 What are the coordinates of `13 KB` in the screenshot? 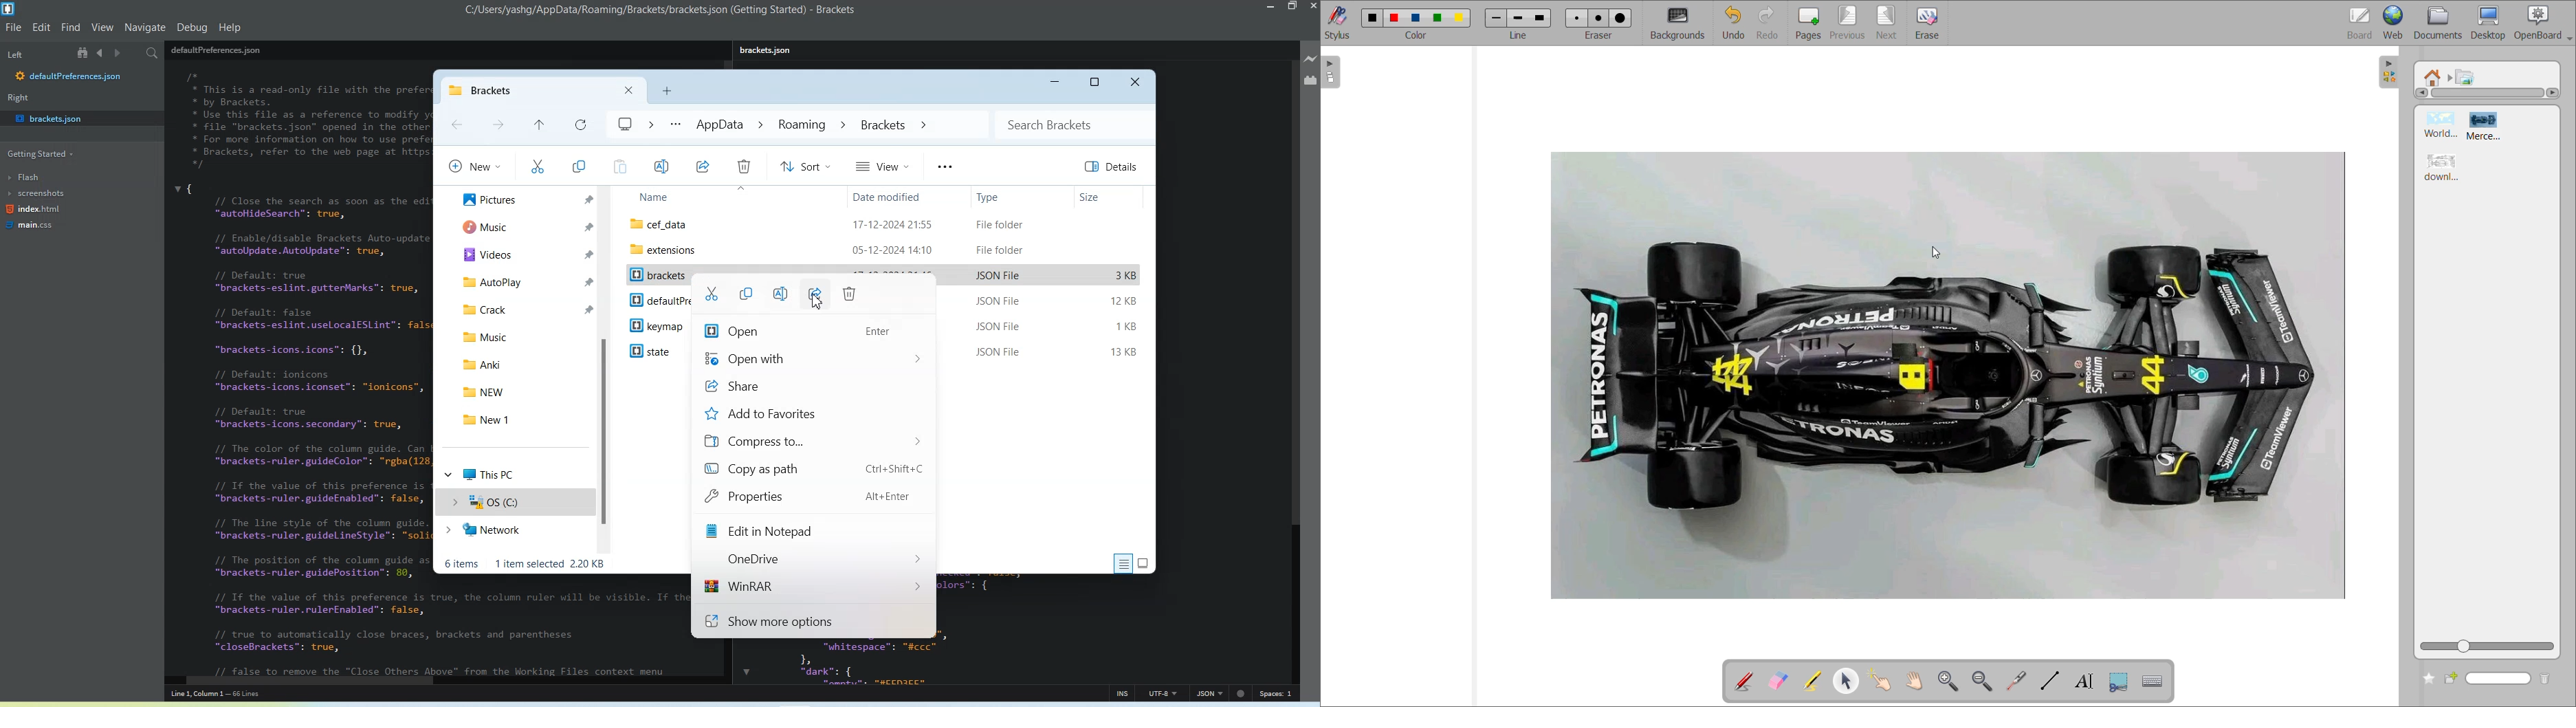 It's located at (1126, 353).